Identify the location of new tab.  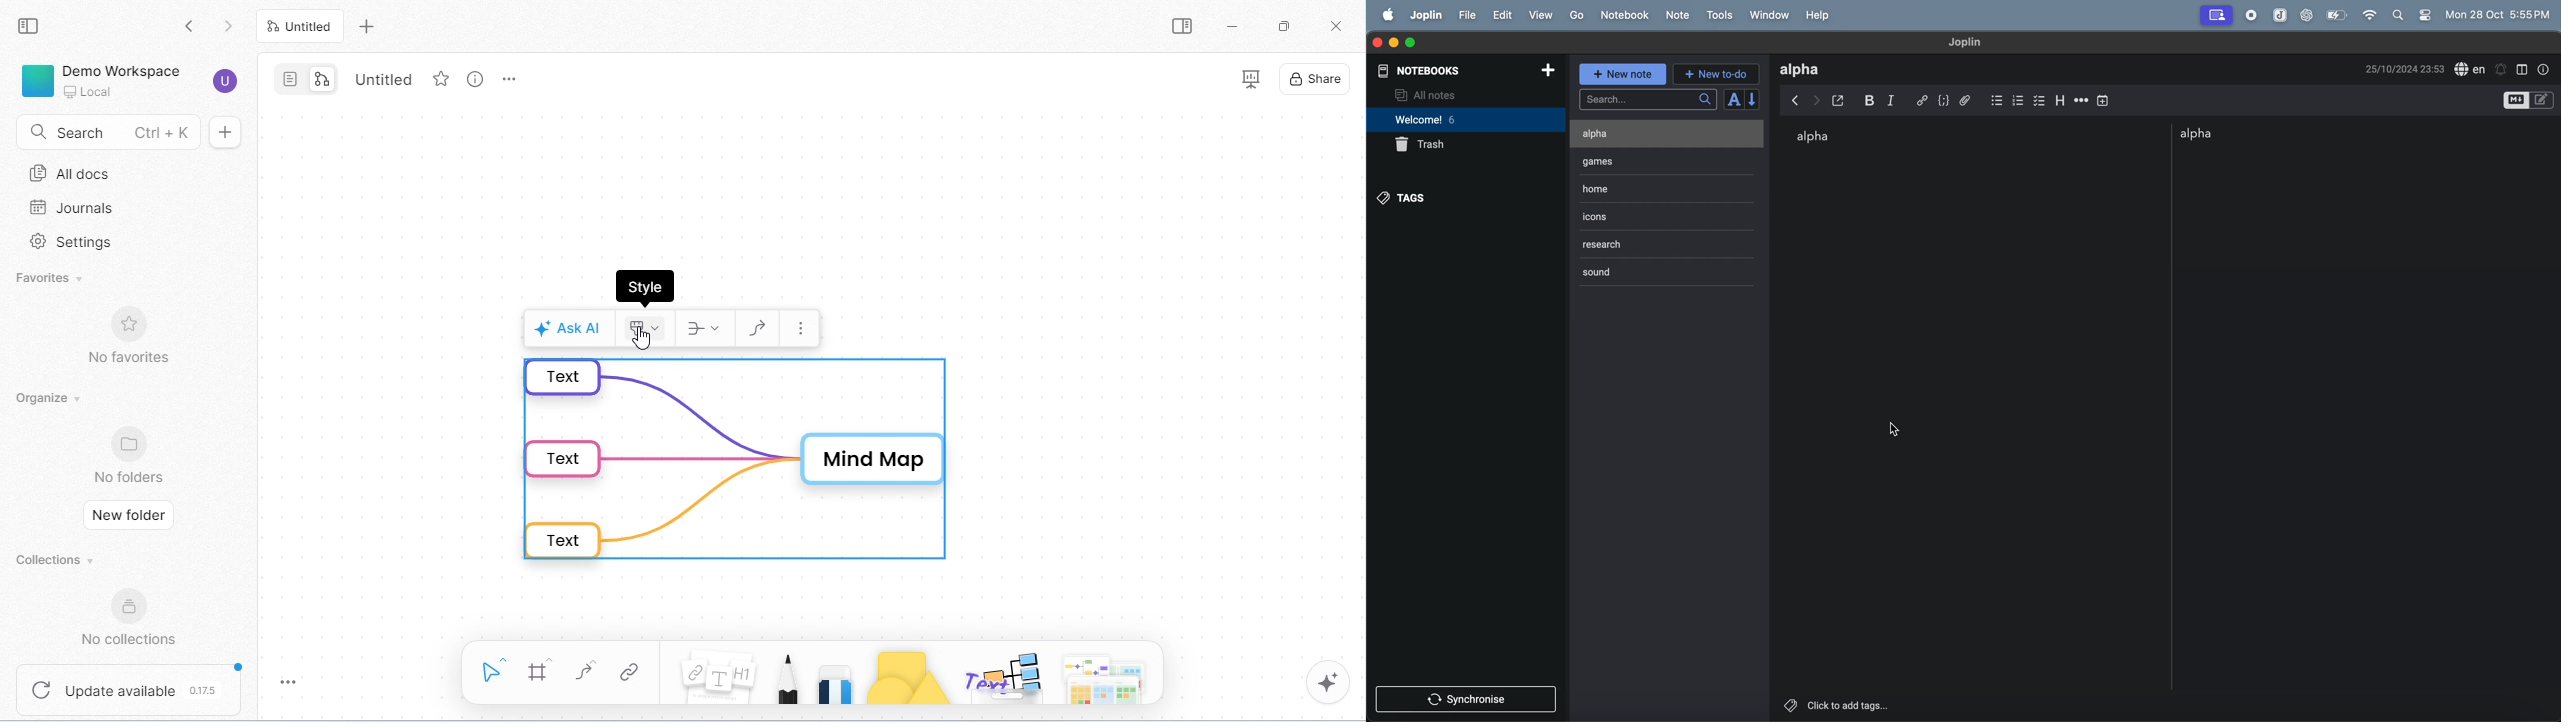
(364, 27).